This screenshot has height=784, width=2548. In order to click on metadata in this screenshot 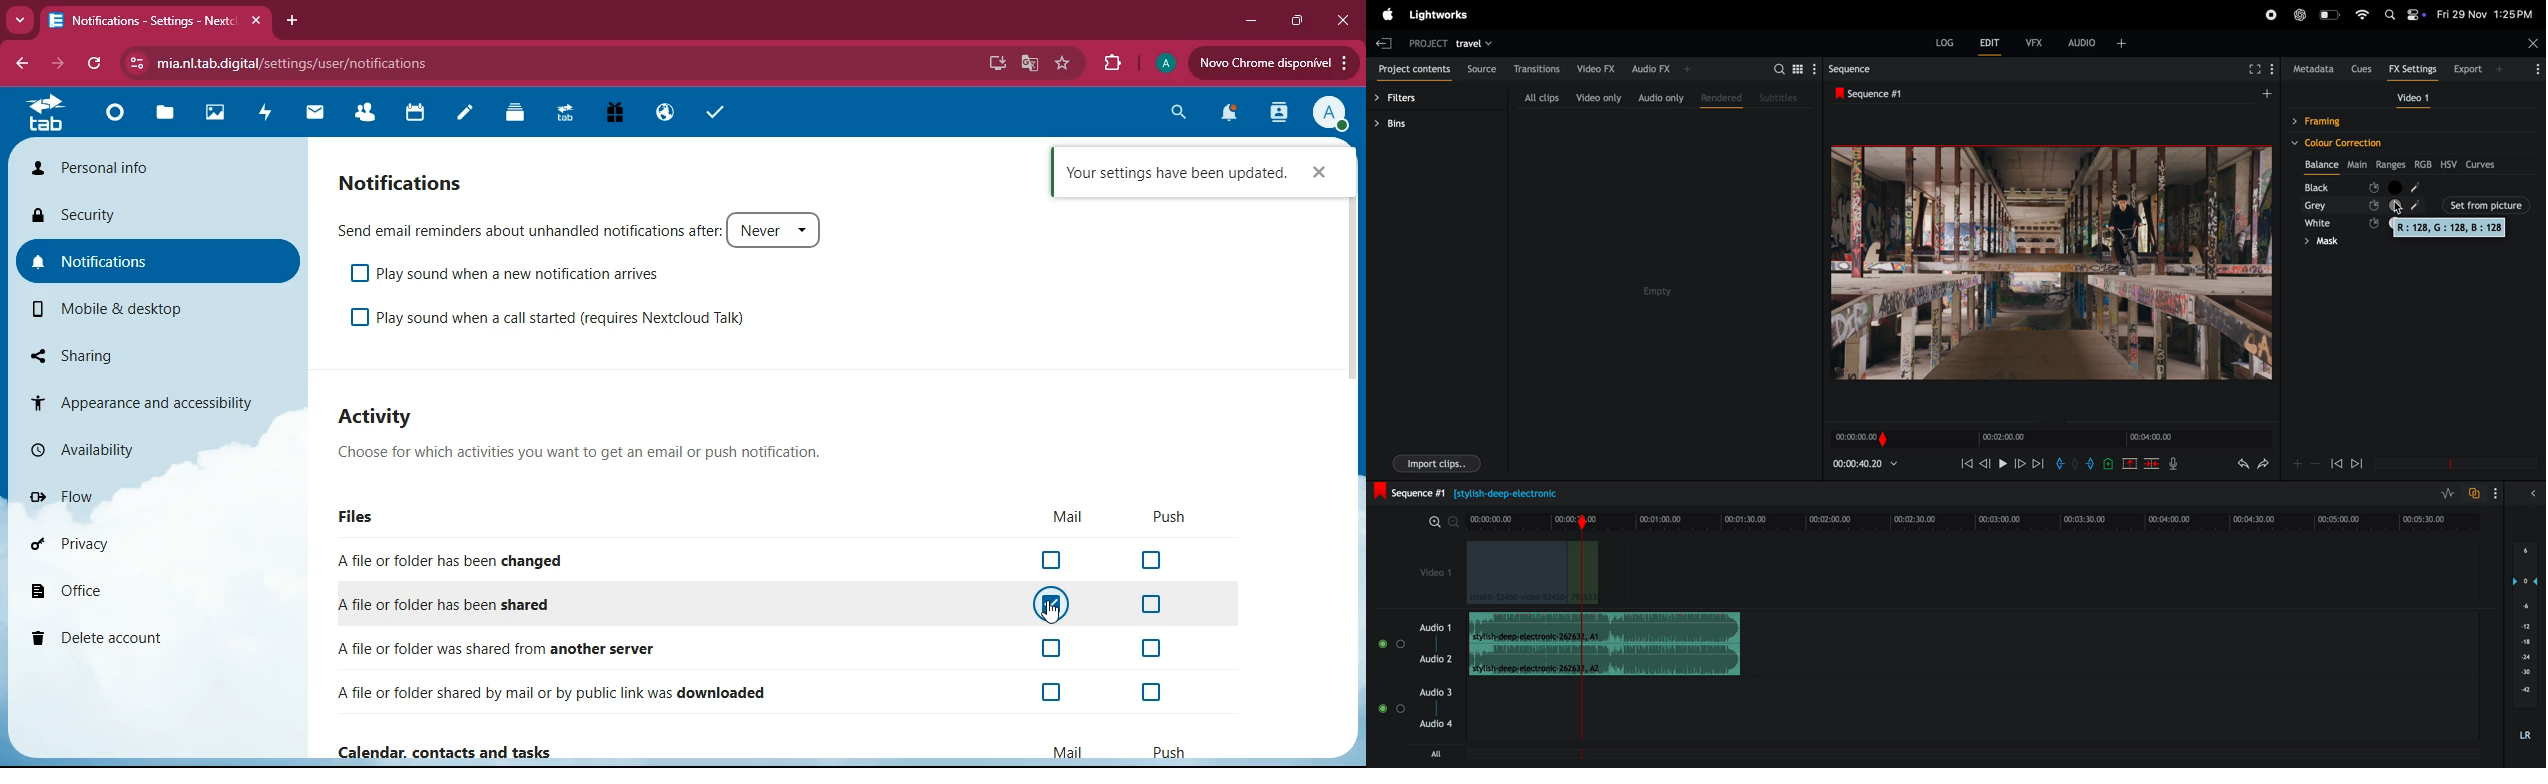, I will do `click(2312, 69)`.